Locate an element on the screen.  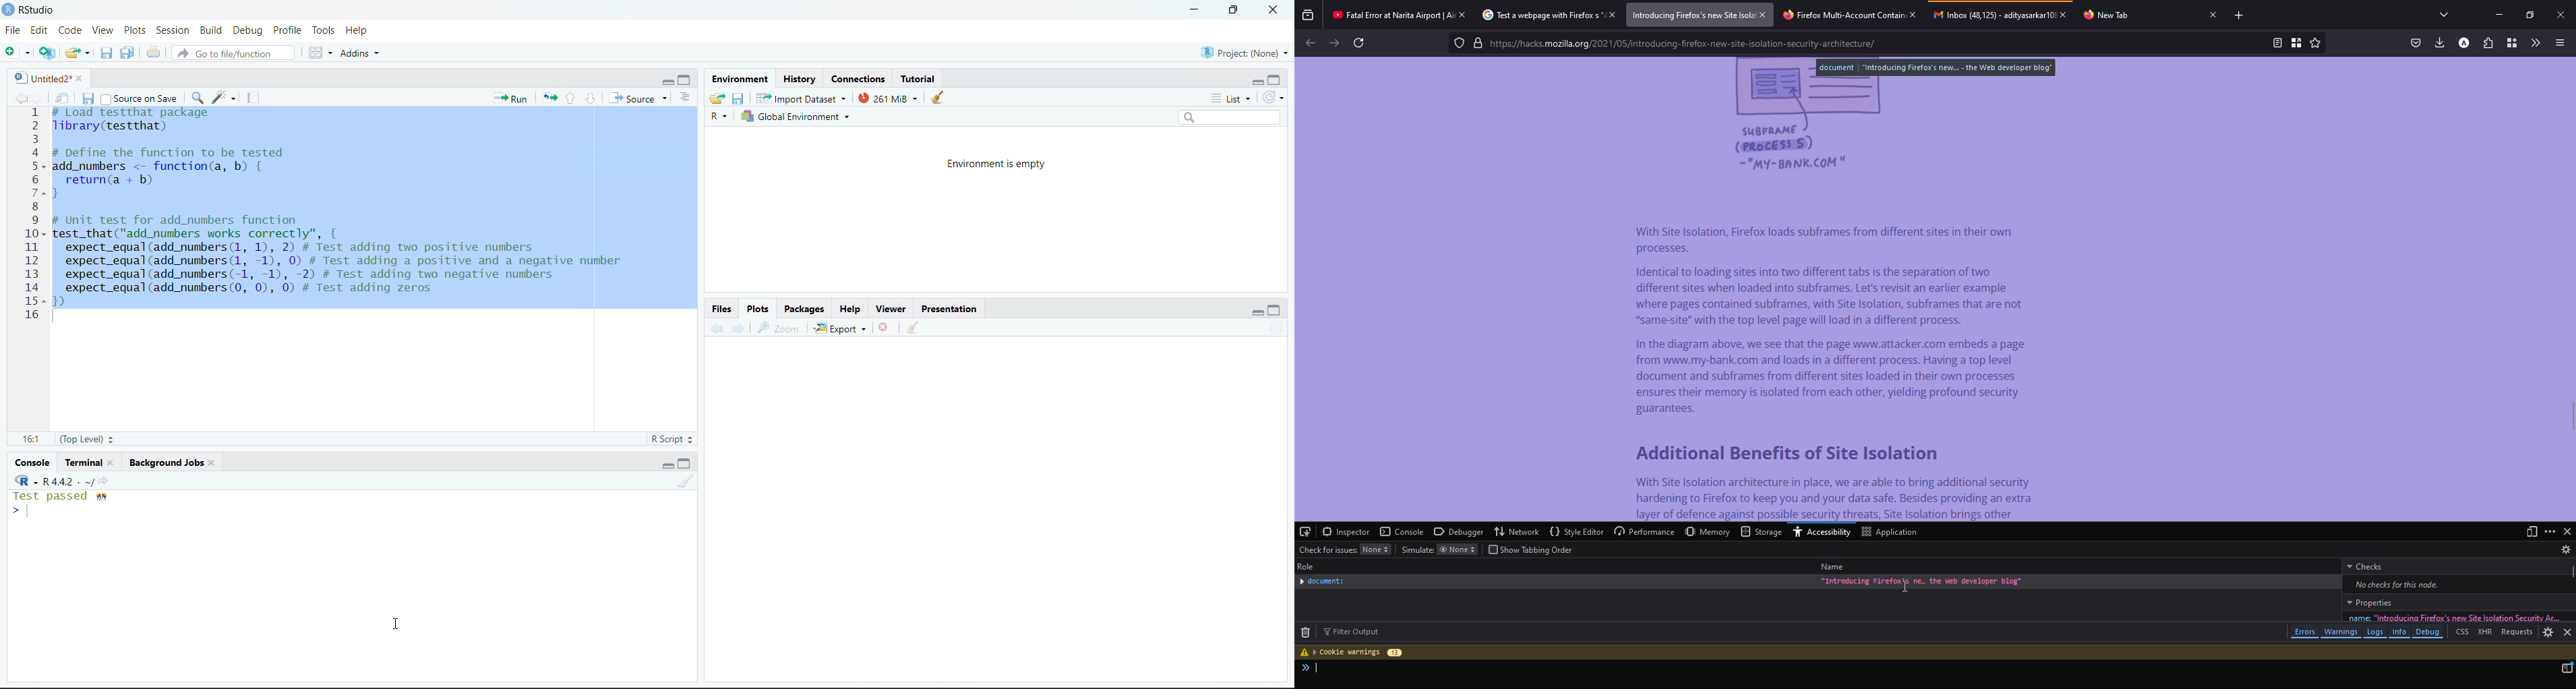
minimize is located at coordinates (663, 80).